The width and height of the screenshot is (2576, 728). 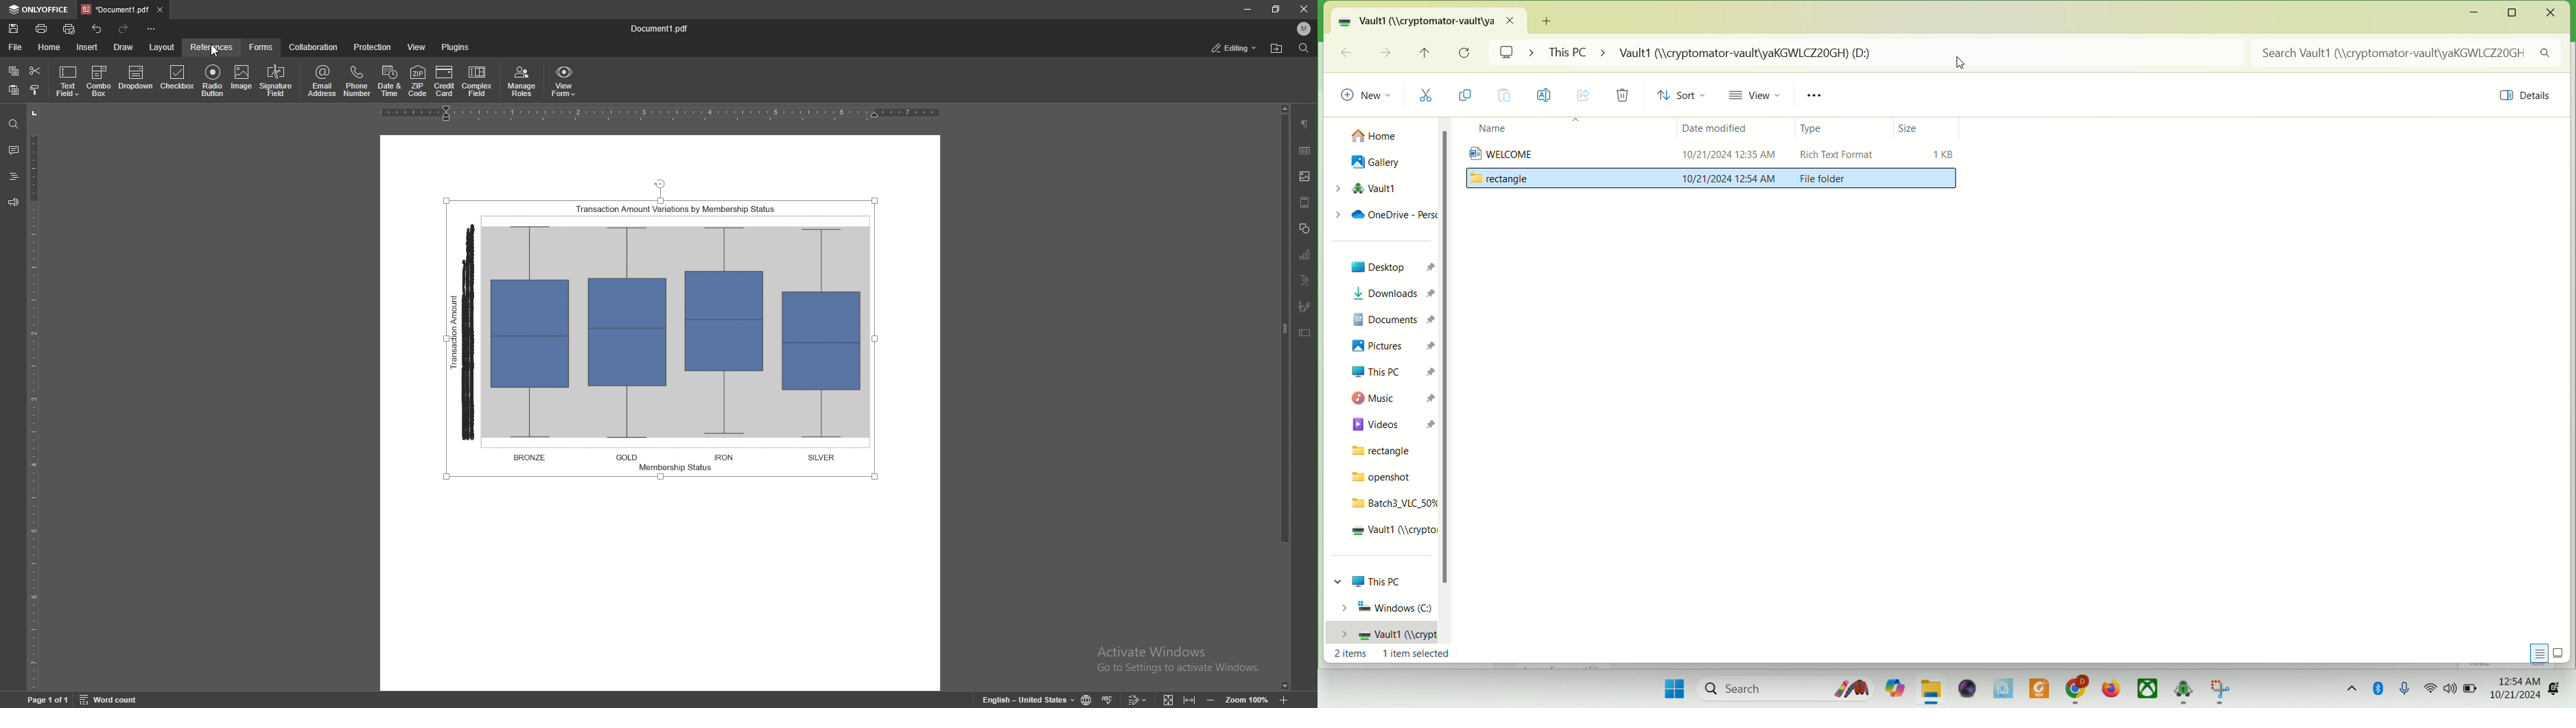 What do you see at coordinates (1306, 176) in the screenshot?
I see `image` at bounding box center [1306, 176].